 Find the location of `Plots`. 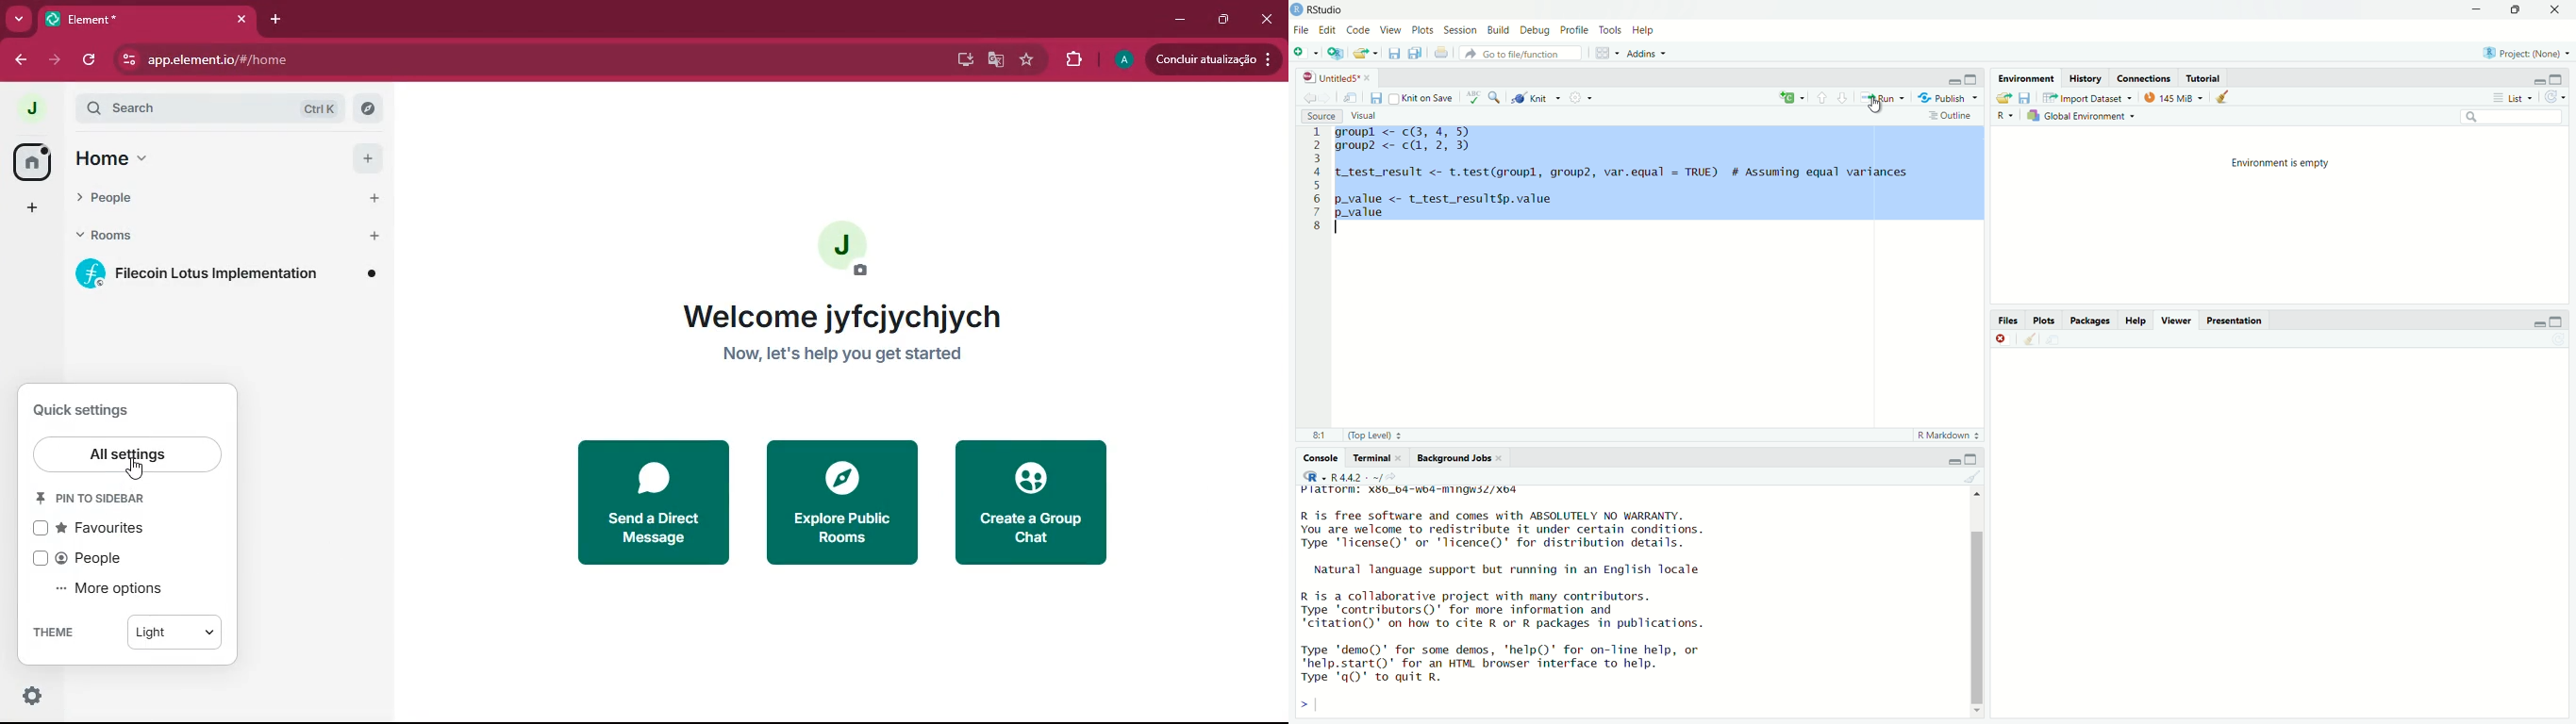

Plots is located at coordinates (2044, 320).